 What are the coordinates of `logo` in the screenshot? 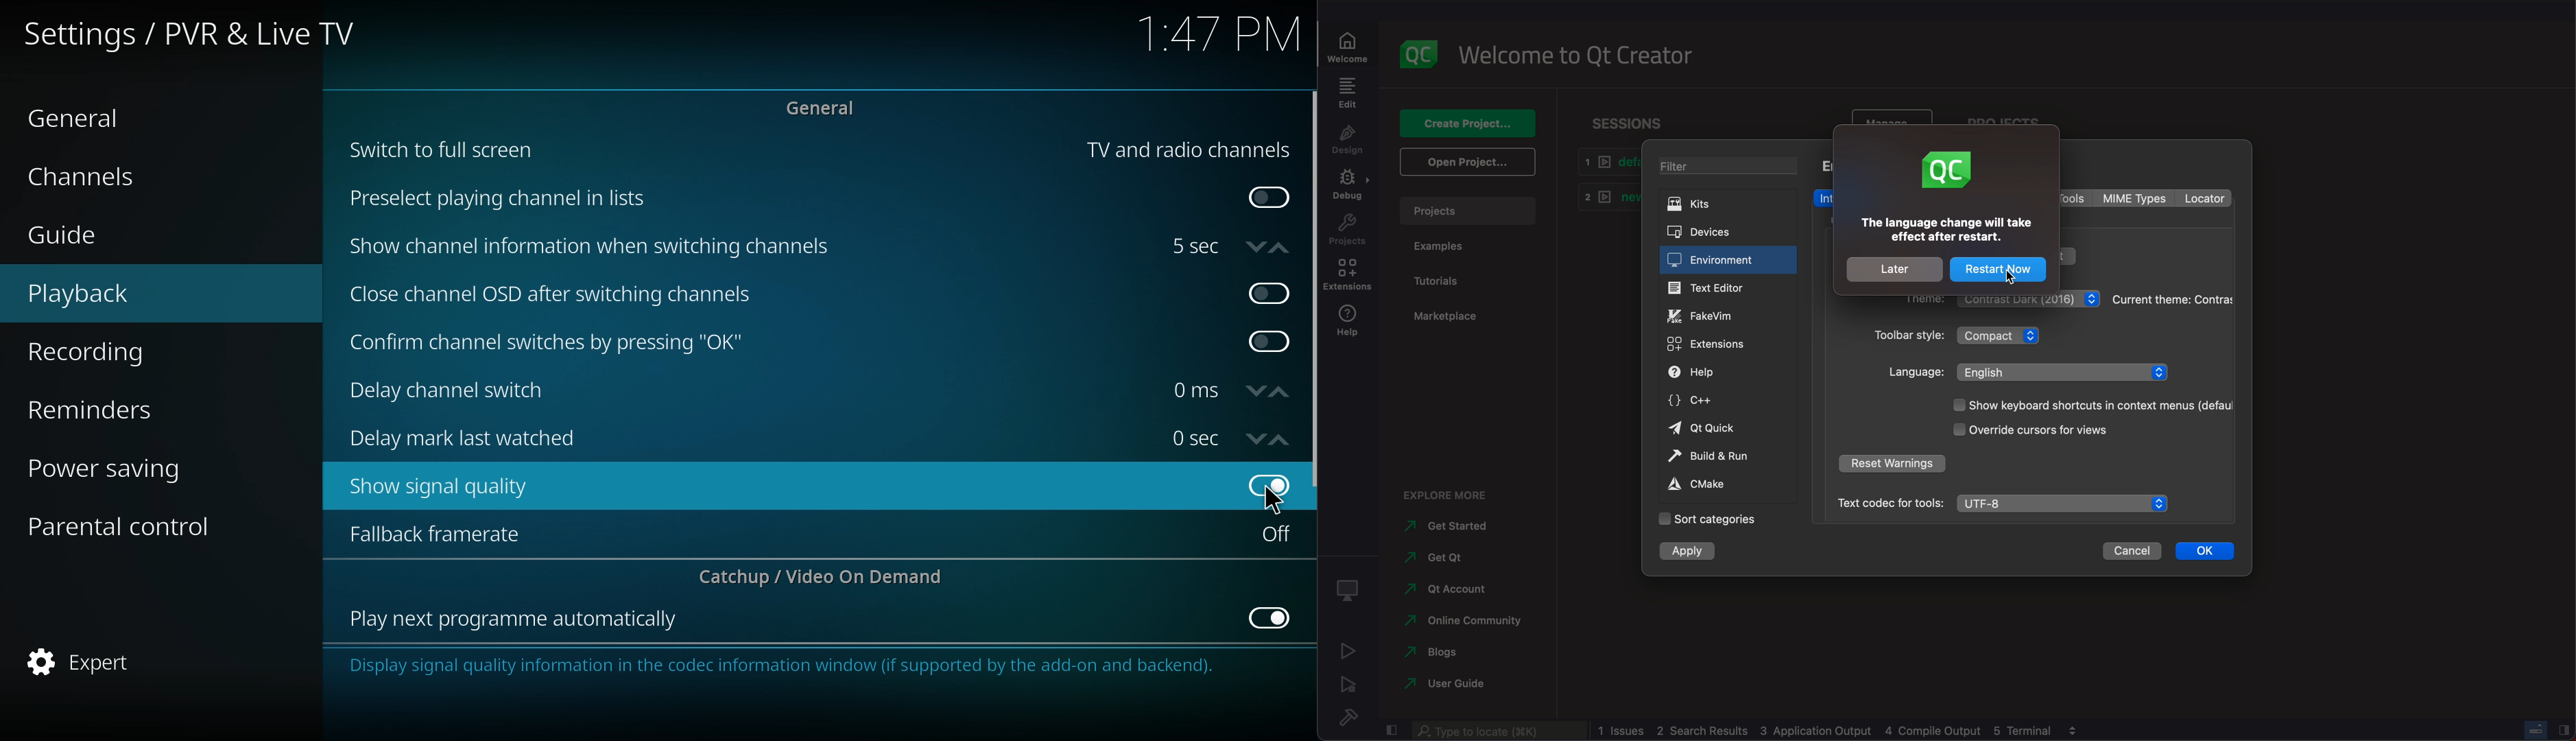 It's located at (1948, 171).